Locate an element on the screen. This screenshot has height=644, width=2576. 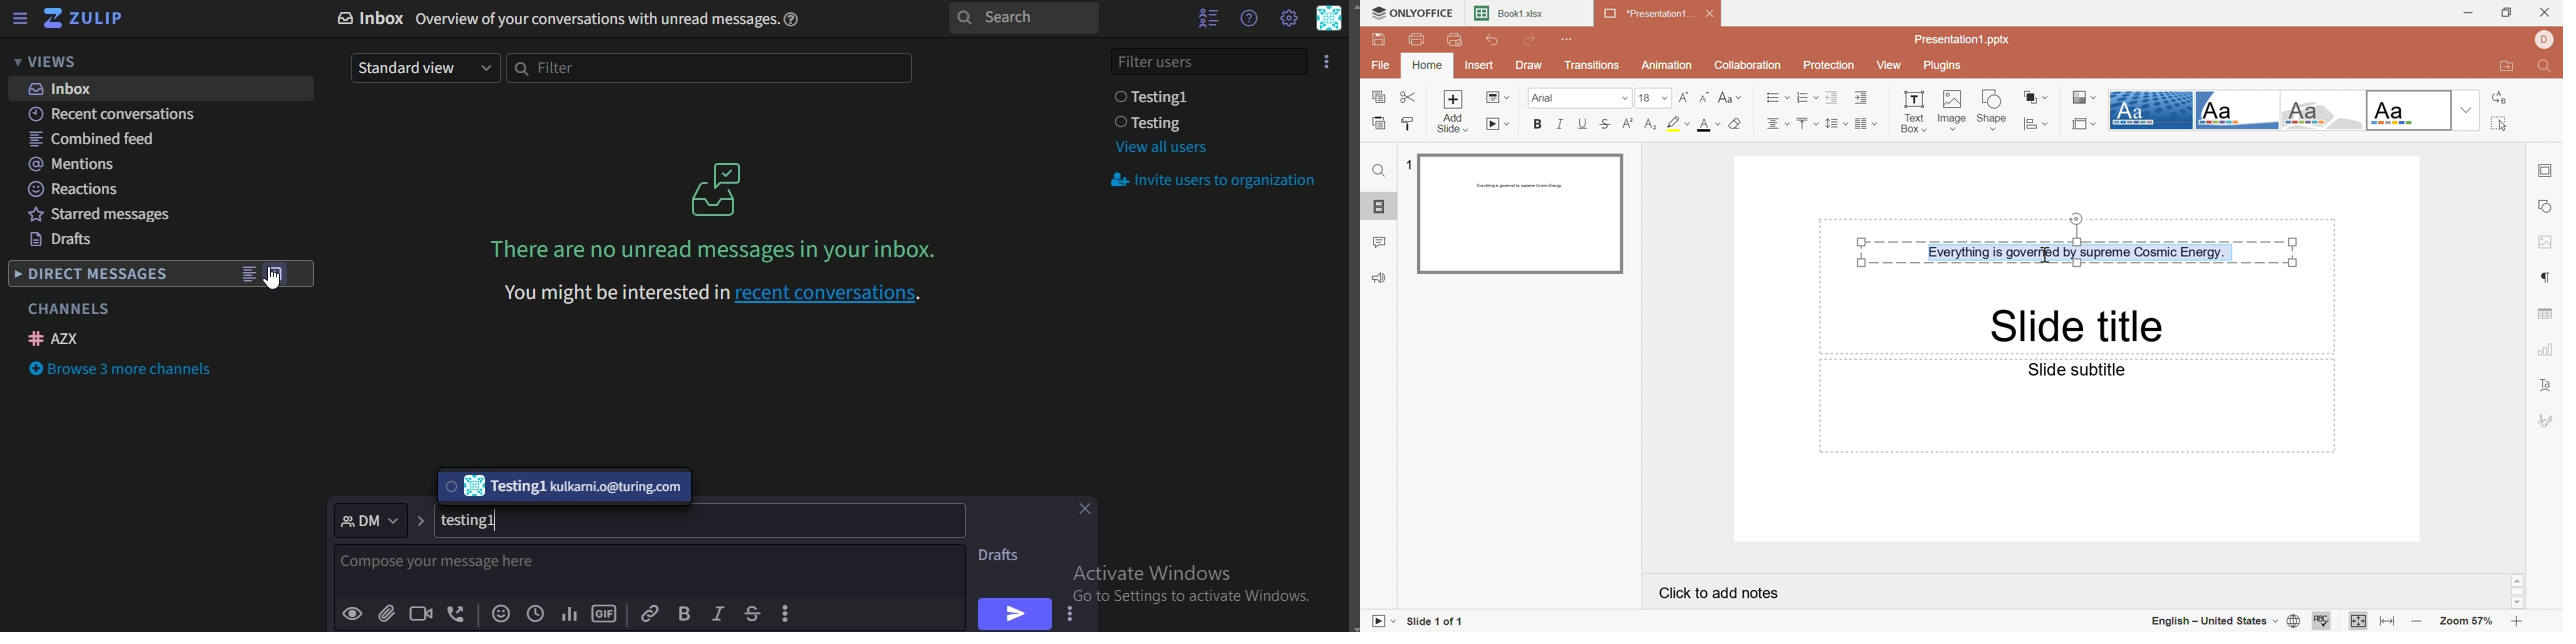
testing is located at coordinates (1153, 123).